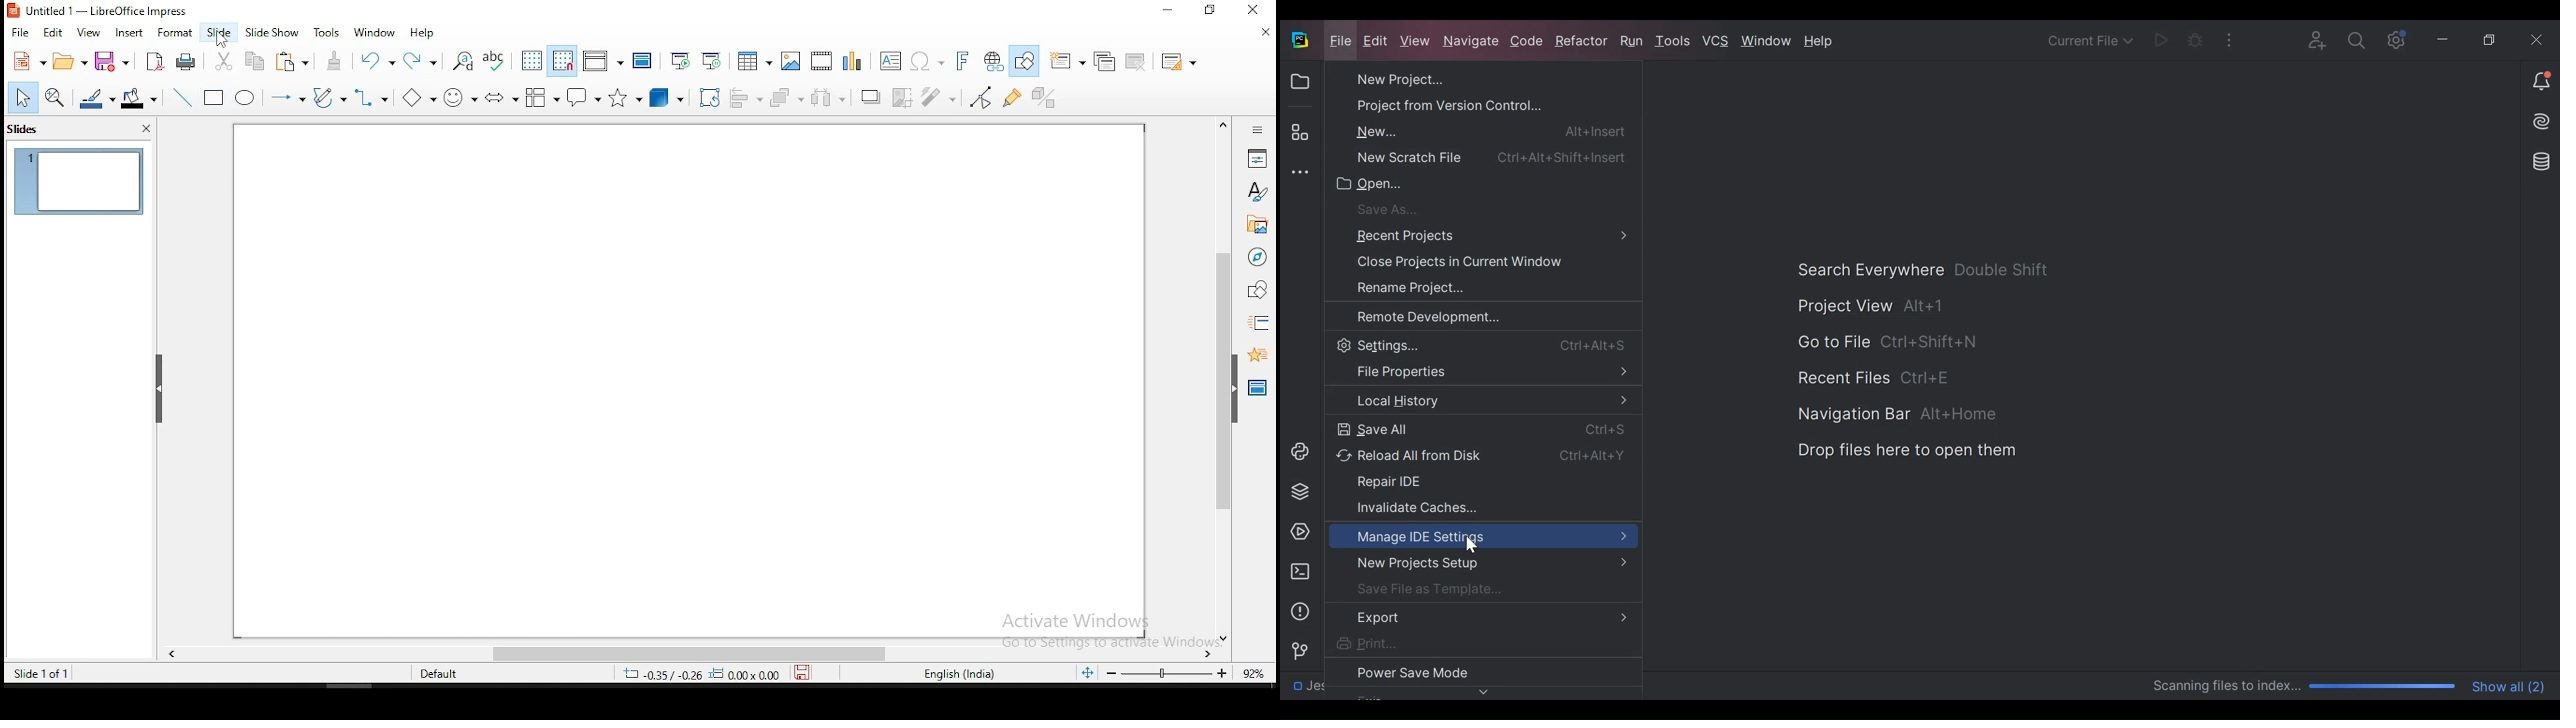 The width and height of the screenshot is (2576, 728). What do you see at coordinates (1259, 192) in the screenshot?
I see `styles` at bounding box center [1259, 192].